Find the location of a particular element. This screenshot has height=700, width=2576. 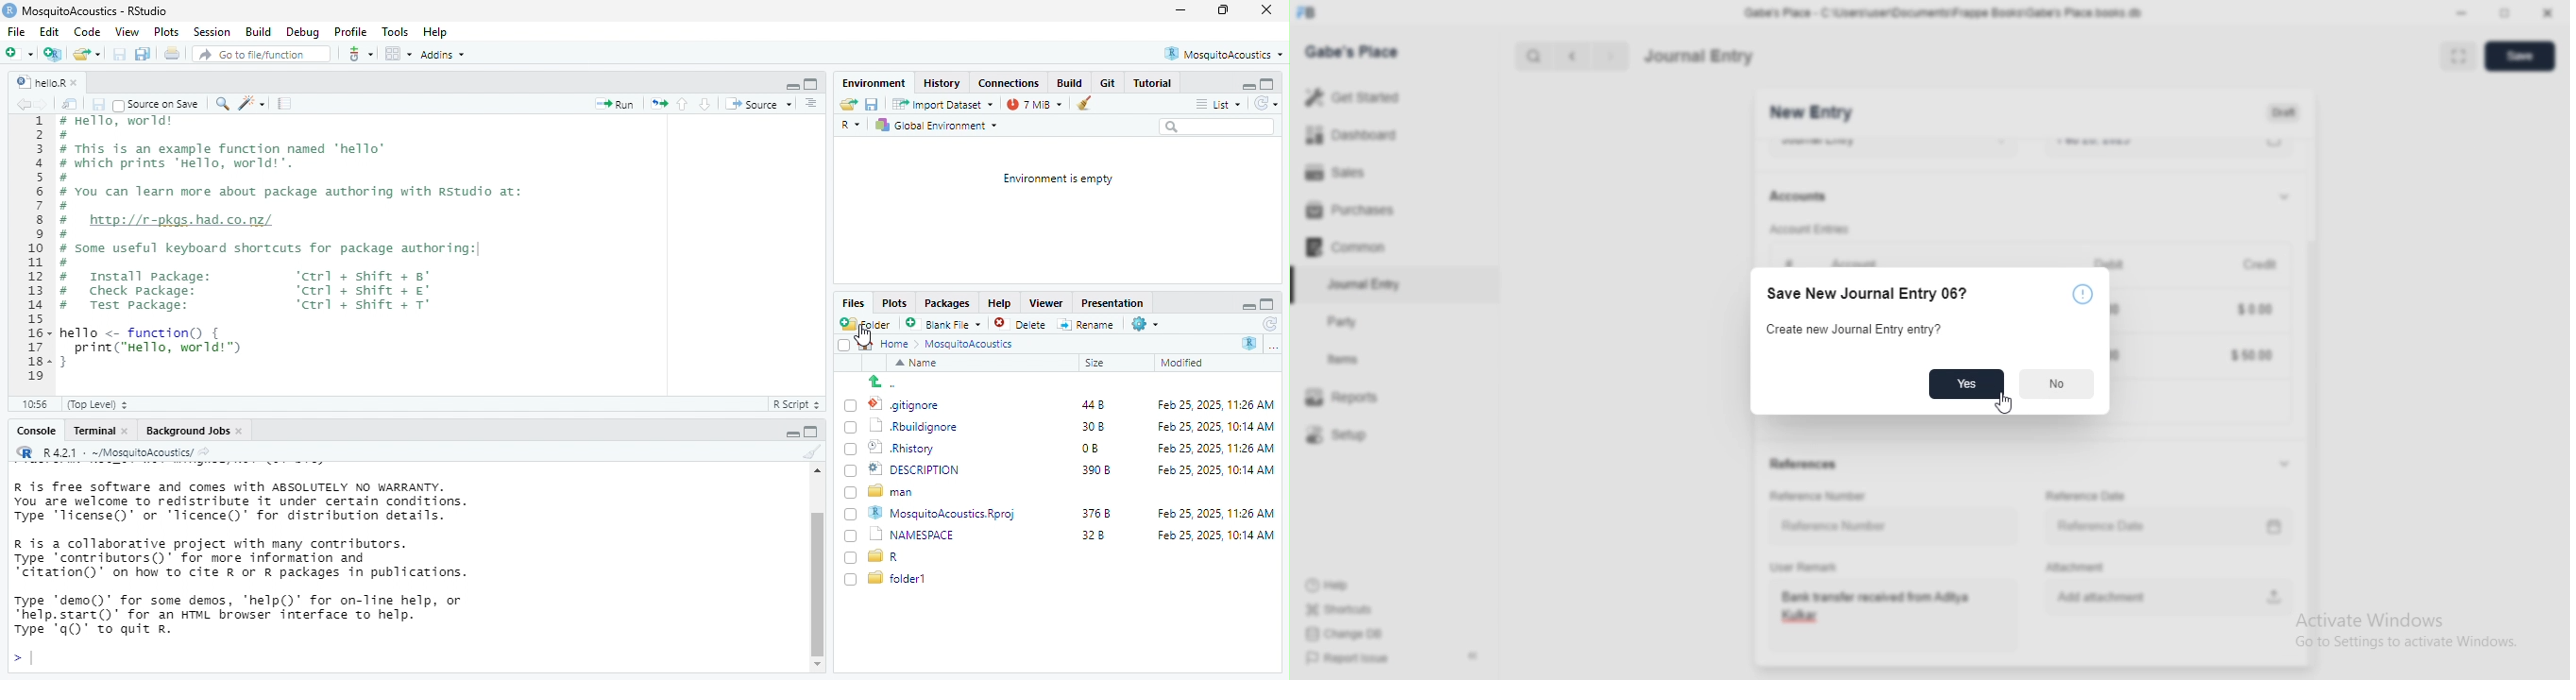

close is located at coordinates (79, 80).